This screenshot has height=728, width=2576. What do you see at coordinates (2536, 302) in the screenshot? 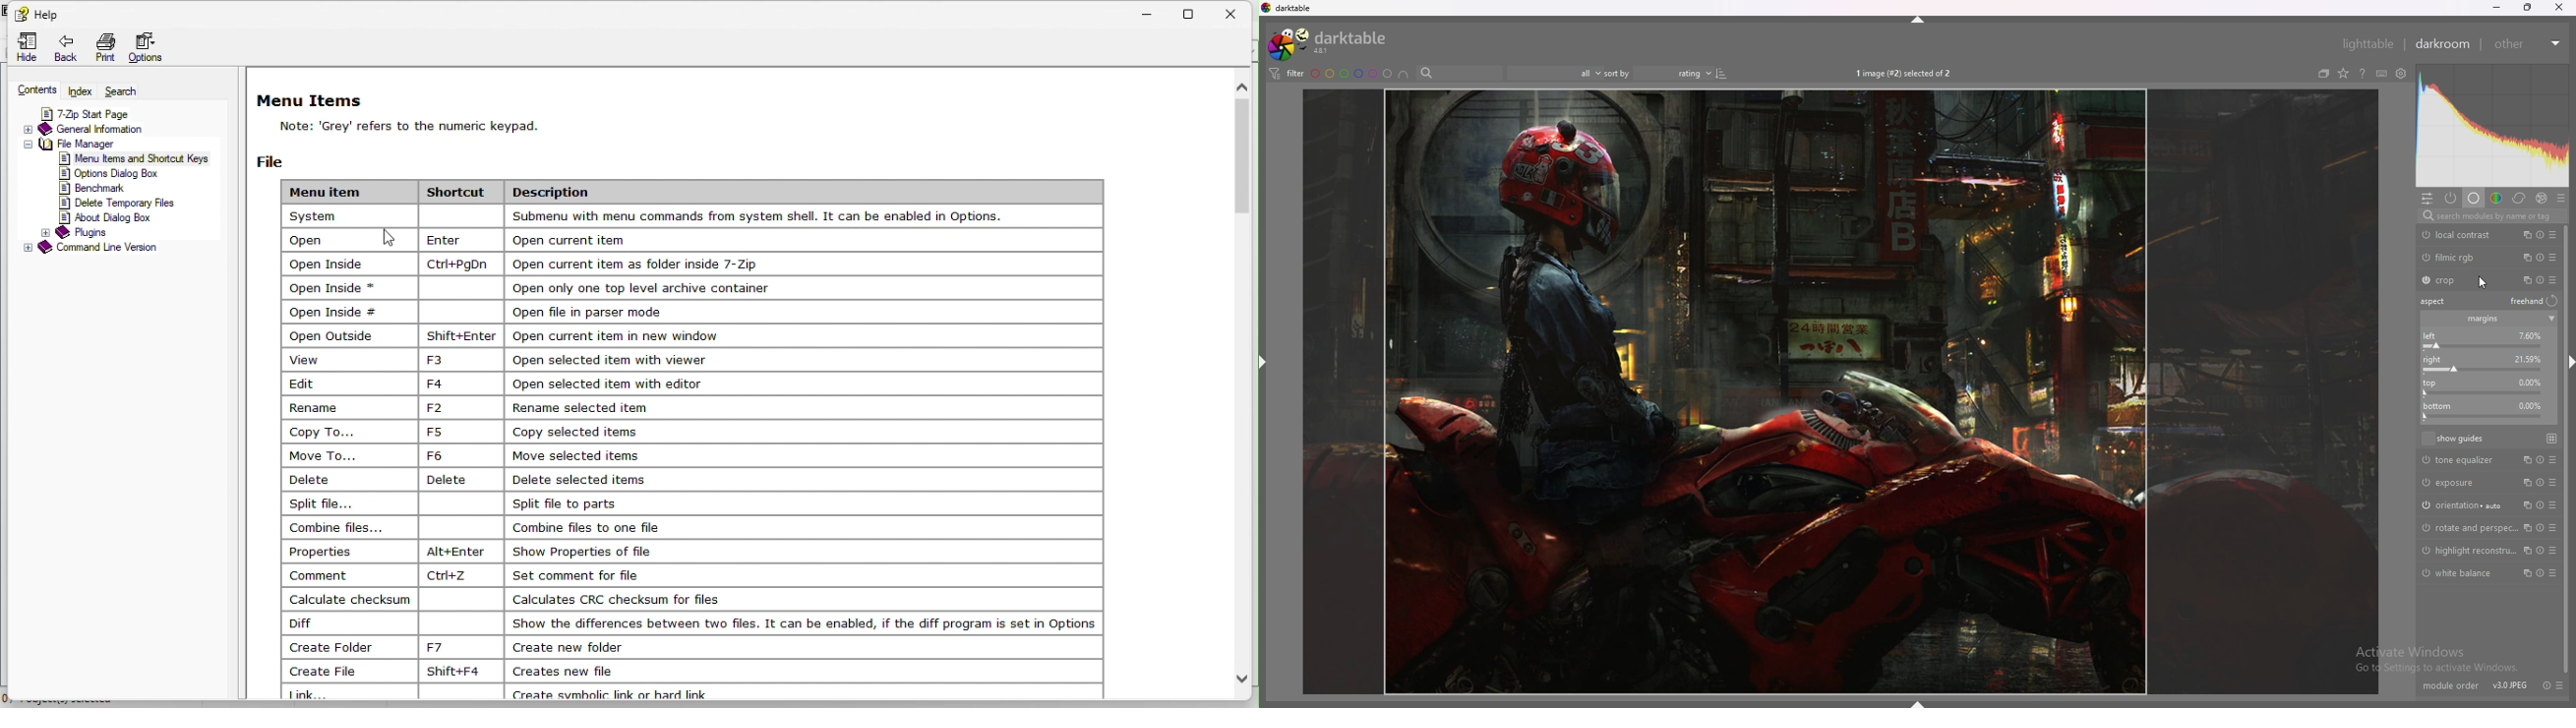
I see `freehand` at bounding box center [2536, 302].